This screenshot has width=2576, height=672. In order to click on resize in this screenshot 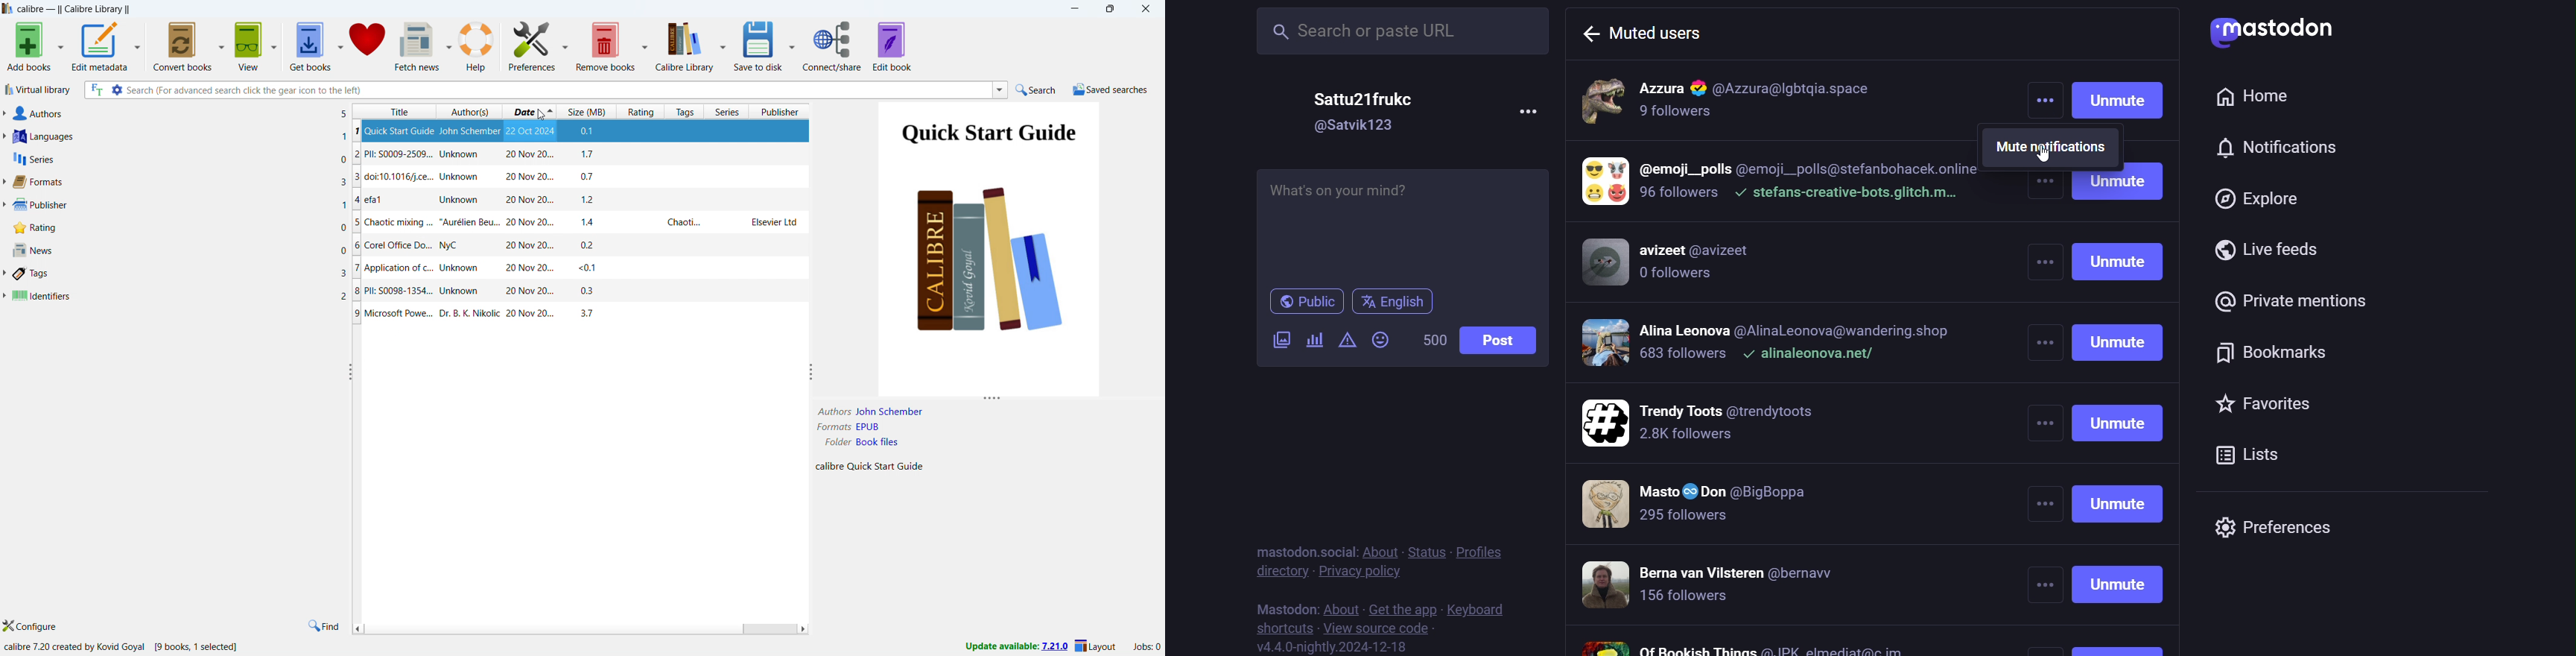, I will do `click(994, 399)`.